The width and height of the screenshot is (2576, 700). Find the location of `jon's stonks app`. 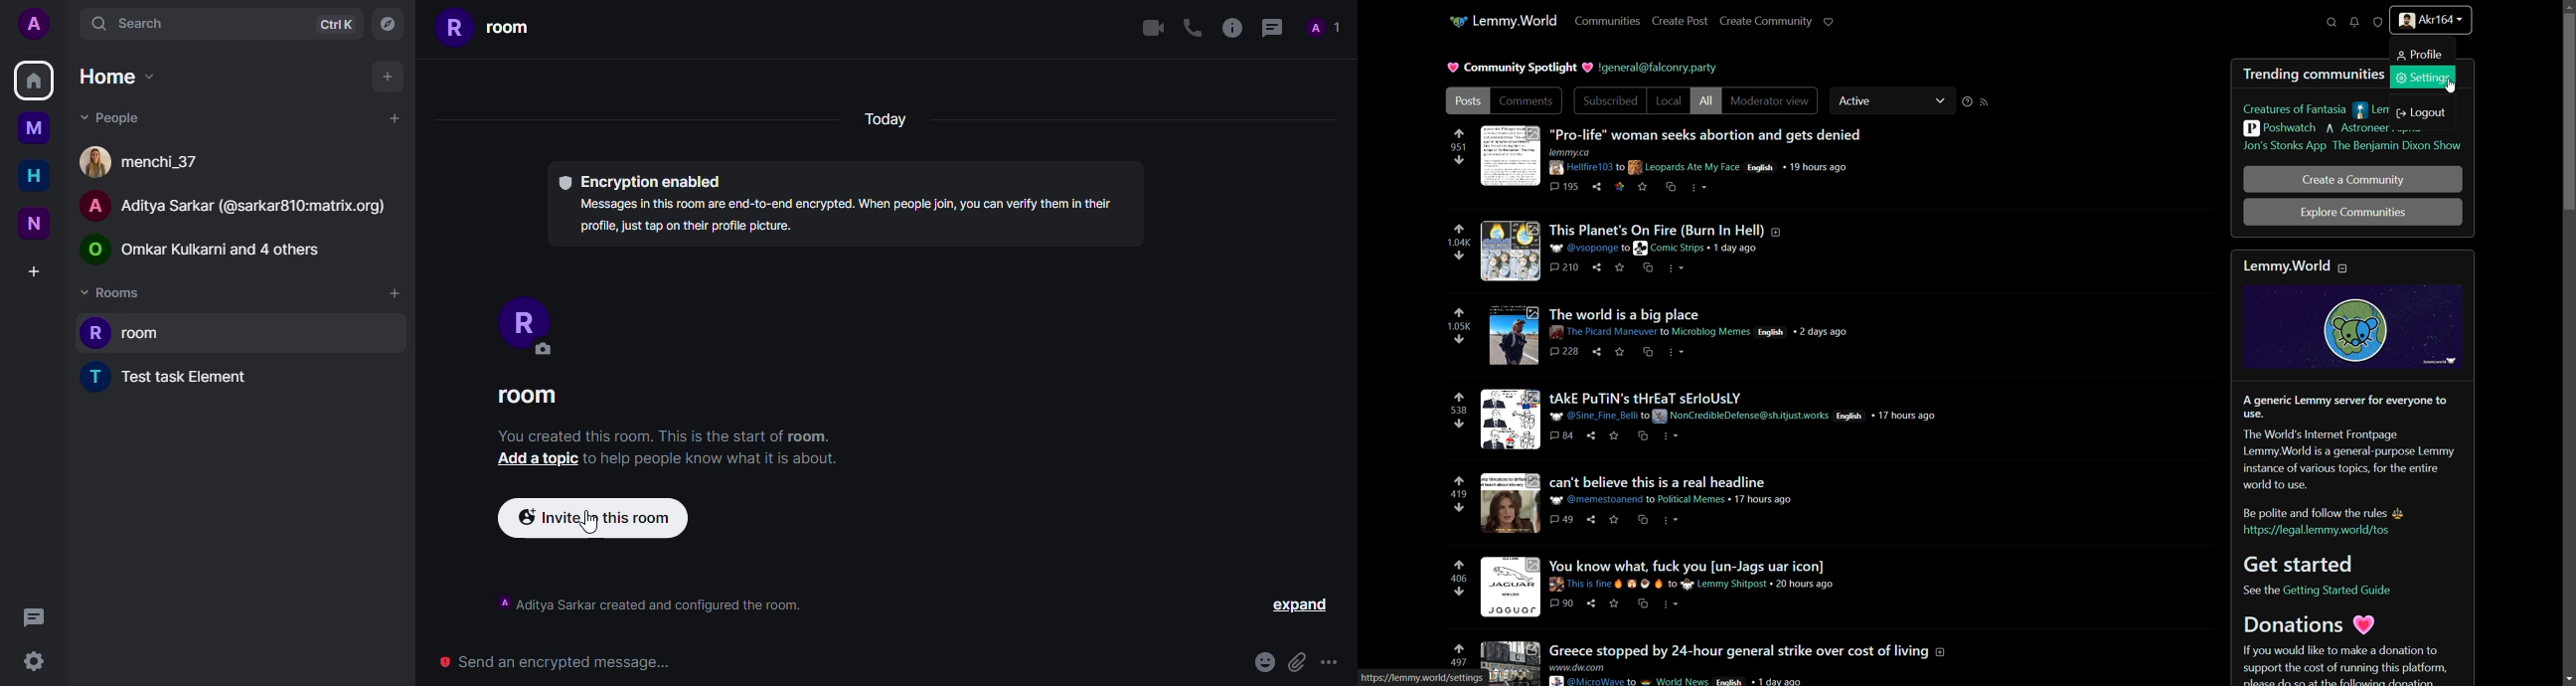

jon's stonks app is located at coordinates (2285, 146).